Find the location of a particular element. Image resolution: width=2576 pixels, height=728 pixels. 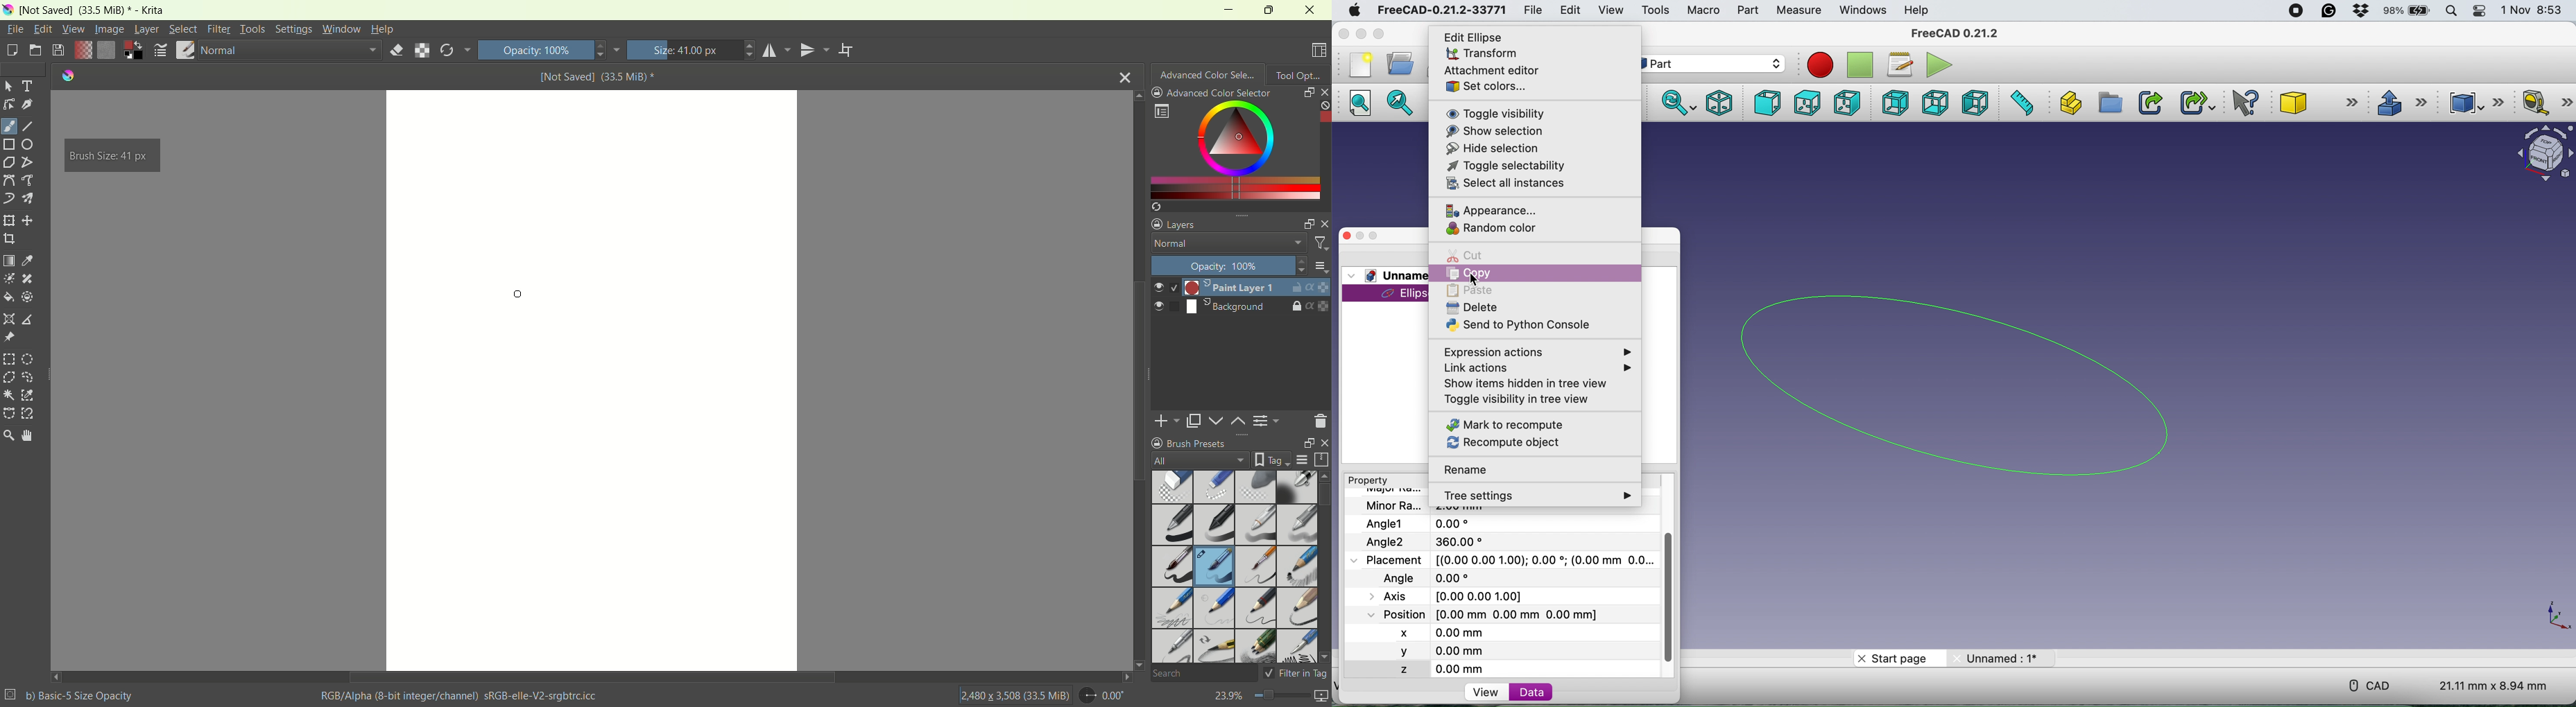

advanced color selection is located at coordinates (1208, 73).